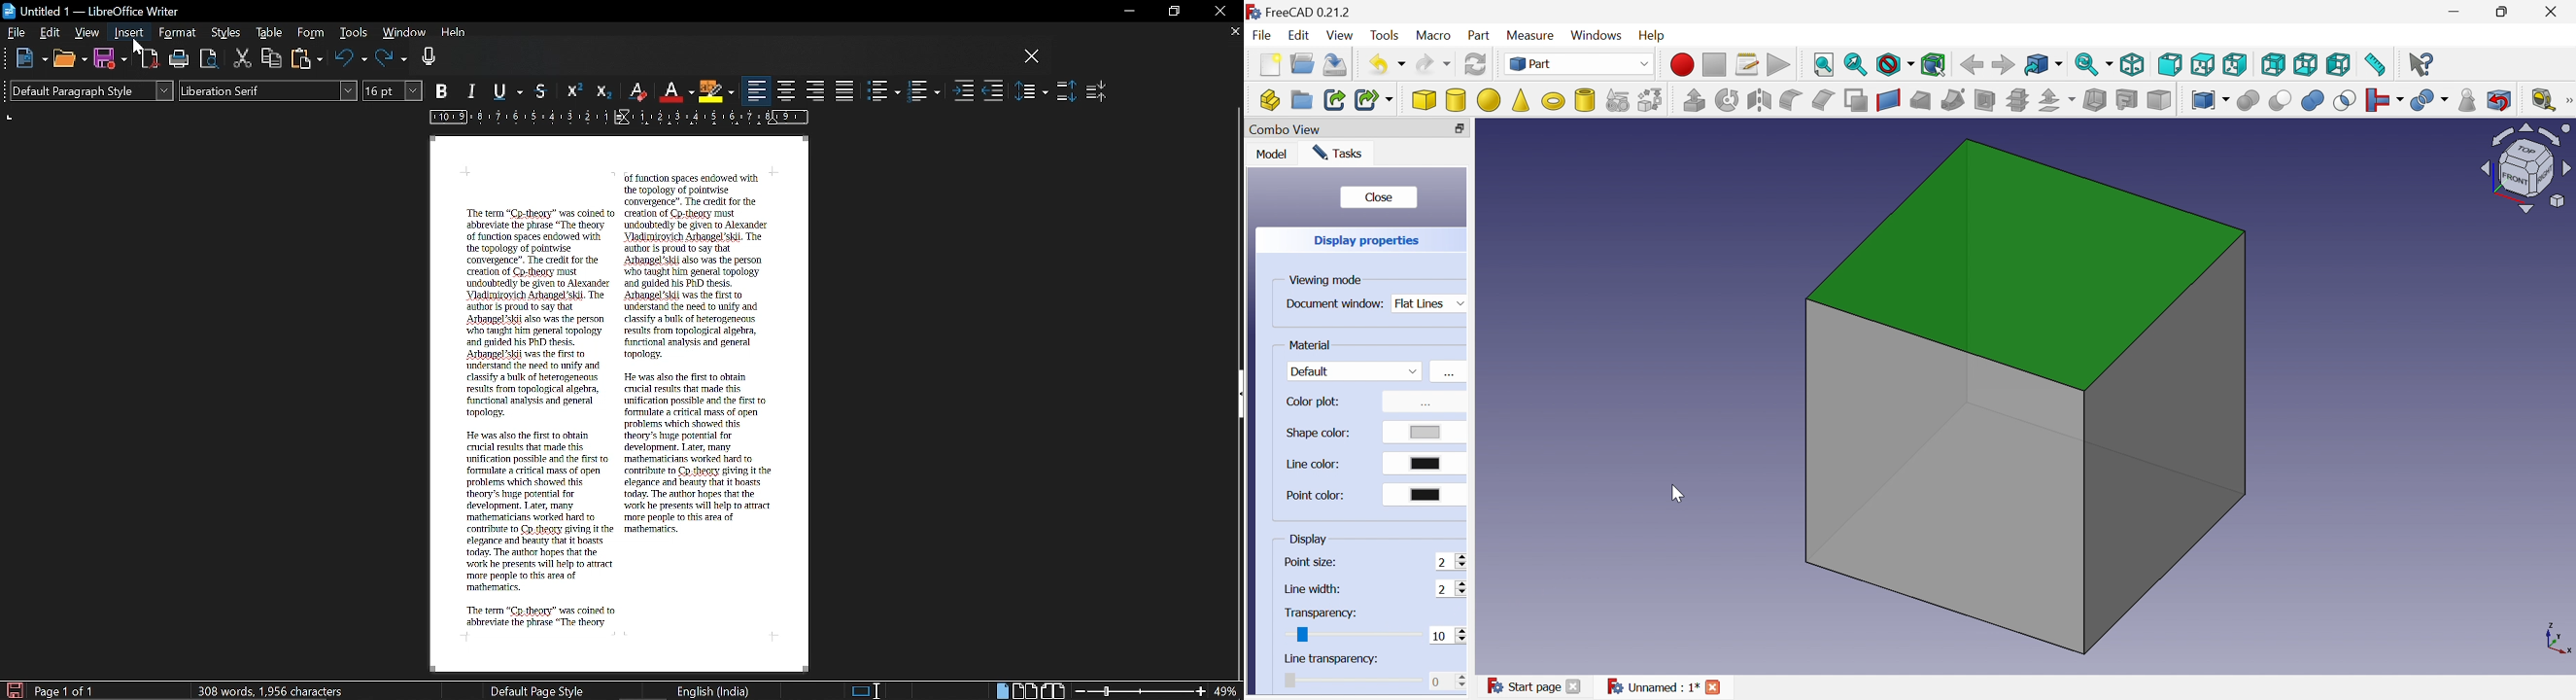 Image resolution: width=2576 pixels, height=700 pixels. I want to click on Boolean, so click(2250, 100).